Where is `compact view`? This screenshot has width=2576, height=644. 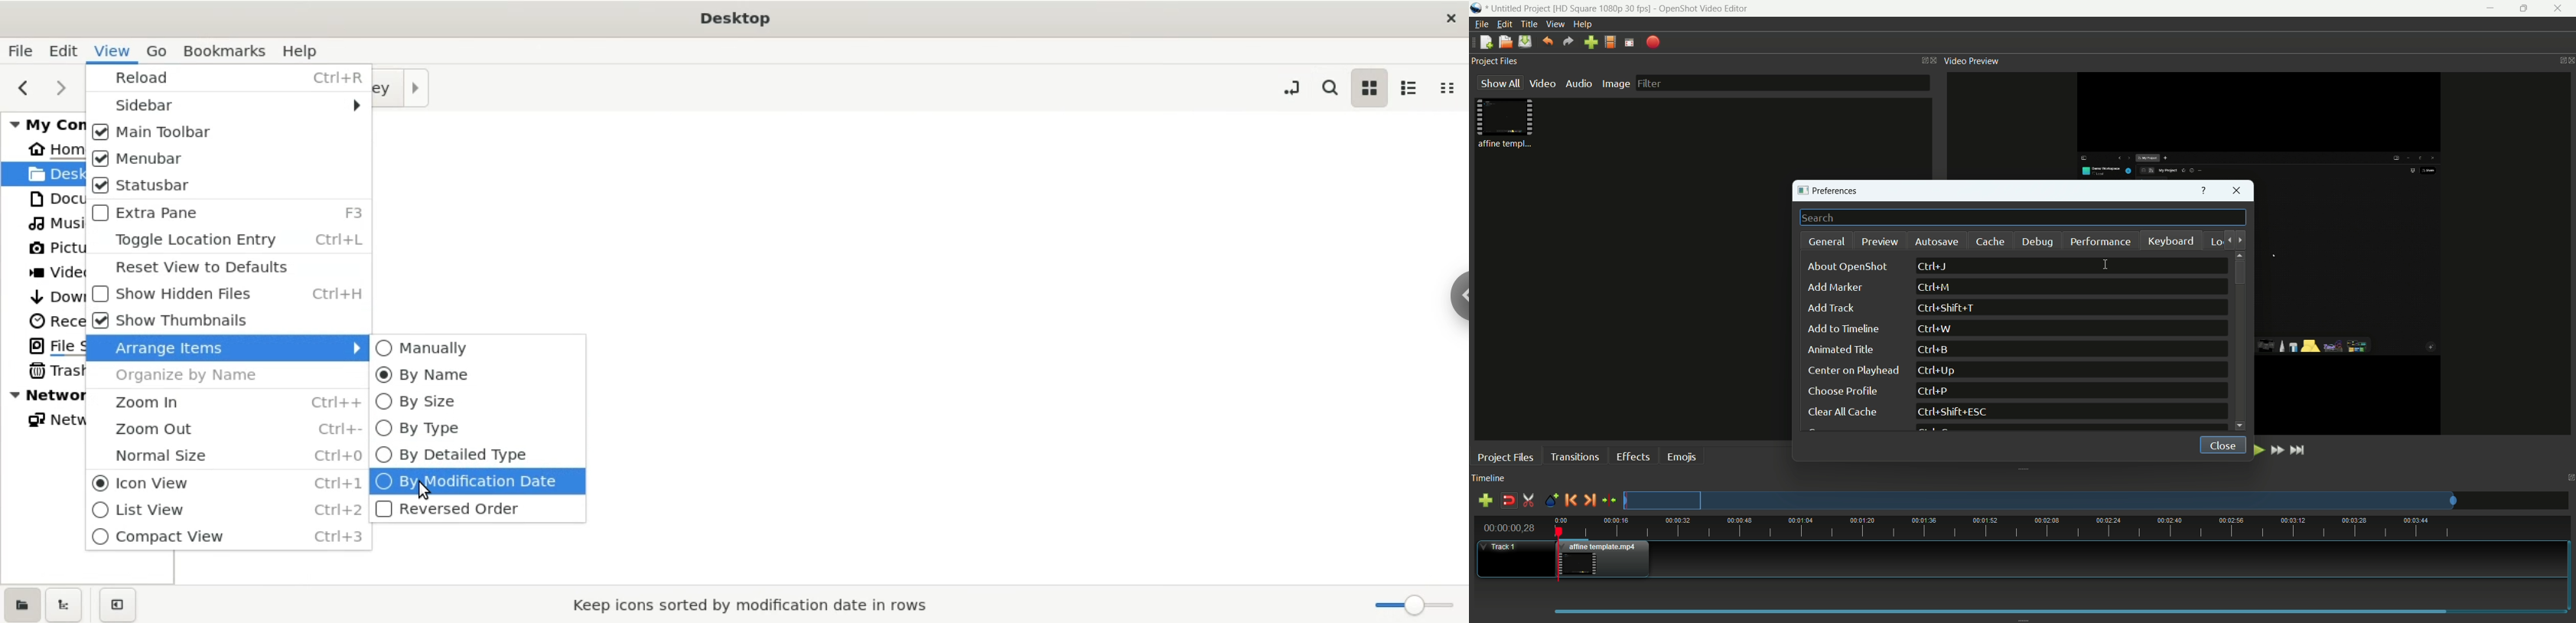 compact view is located at coordinates (1448, 90).